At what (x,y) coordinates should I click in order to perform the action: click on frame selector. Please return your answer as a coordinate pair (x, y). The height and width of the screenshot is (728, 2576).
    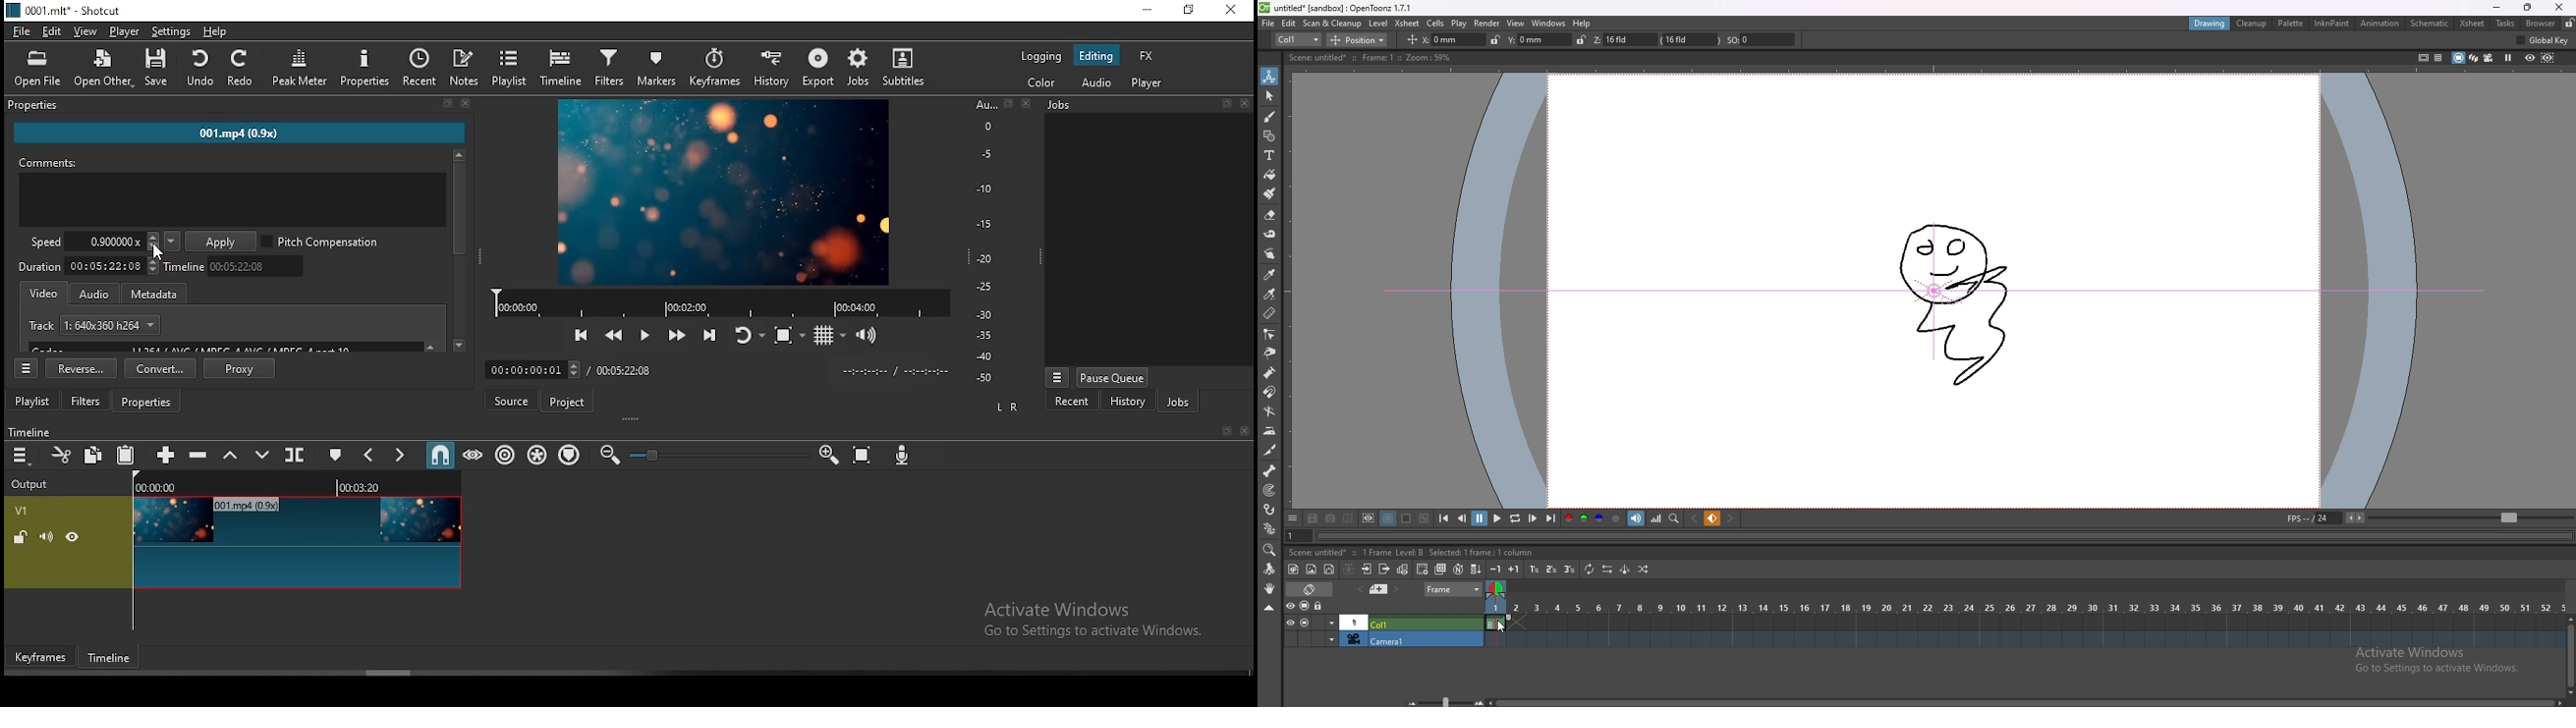
    Looking at the image, I should click on (1498, 589).